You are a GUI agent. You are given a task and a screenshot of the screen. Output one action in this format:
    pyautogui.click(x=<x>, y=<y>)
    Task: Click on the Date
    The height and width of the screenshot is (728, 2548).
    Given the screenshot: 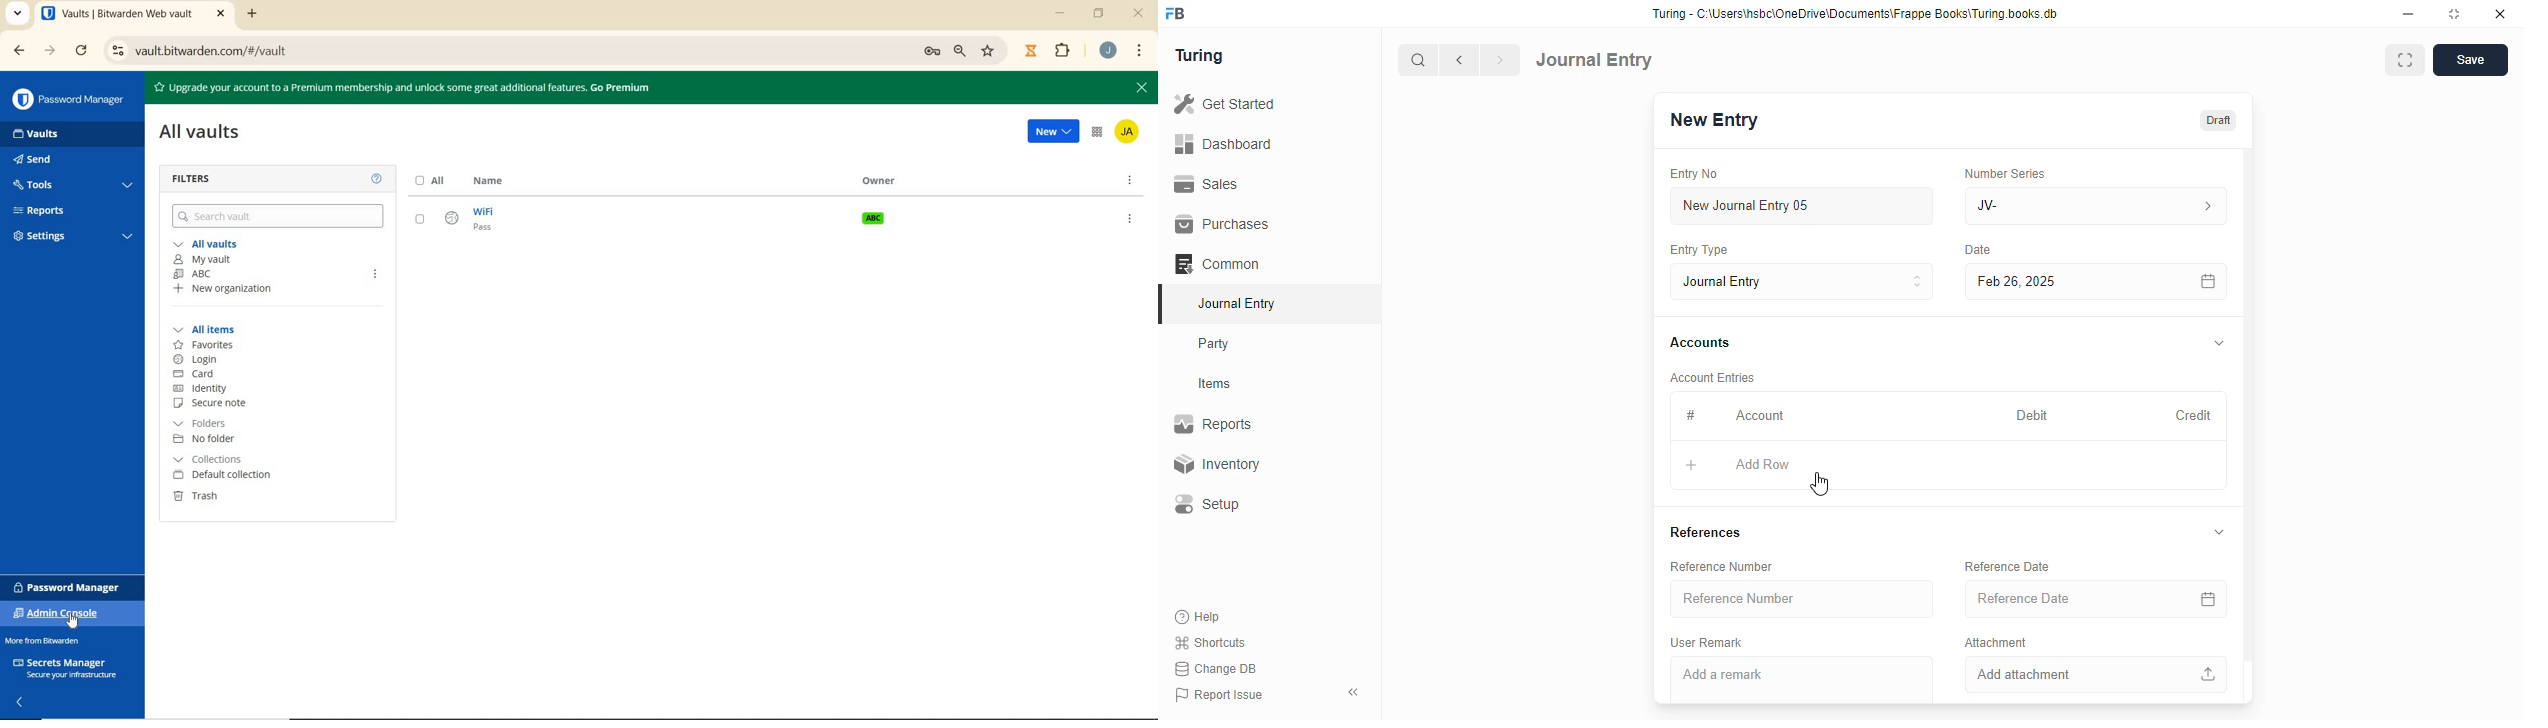 What is the action you would take?
    pyautogui.click(x=1979, y=250)
    